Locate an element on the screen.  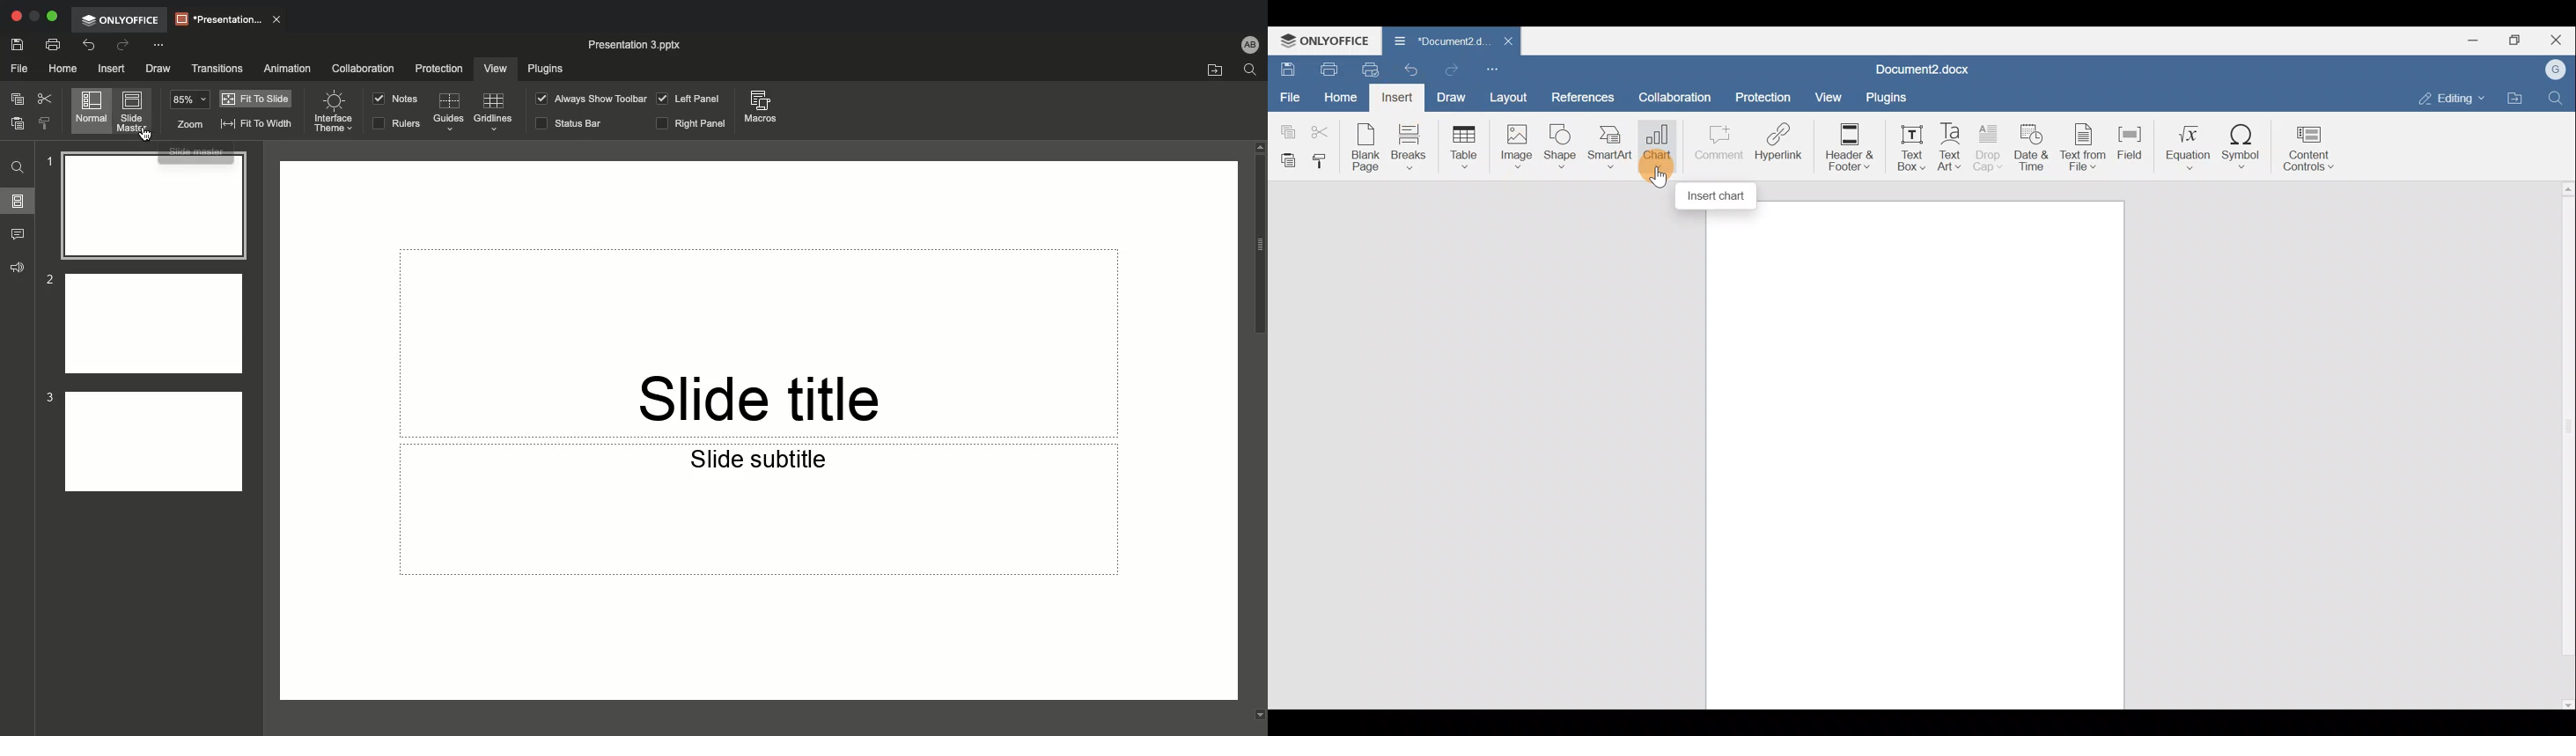
Home is located at coordinates (61, 69).